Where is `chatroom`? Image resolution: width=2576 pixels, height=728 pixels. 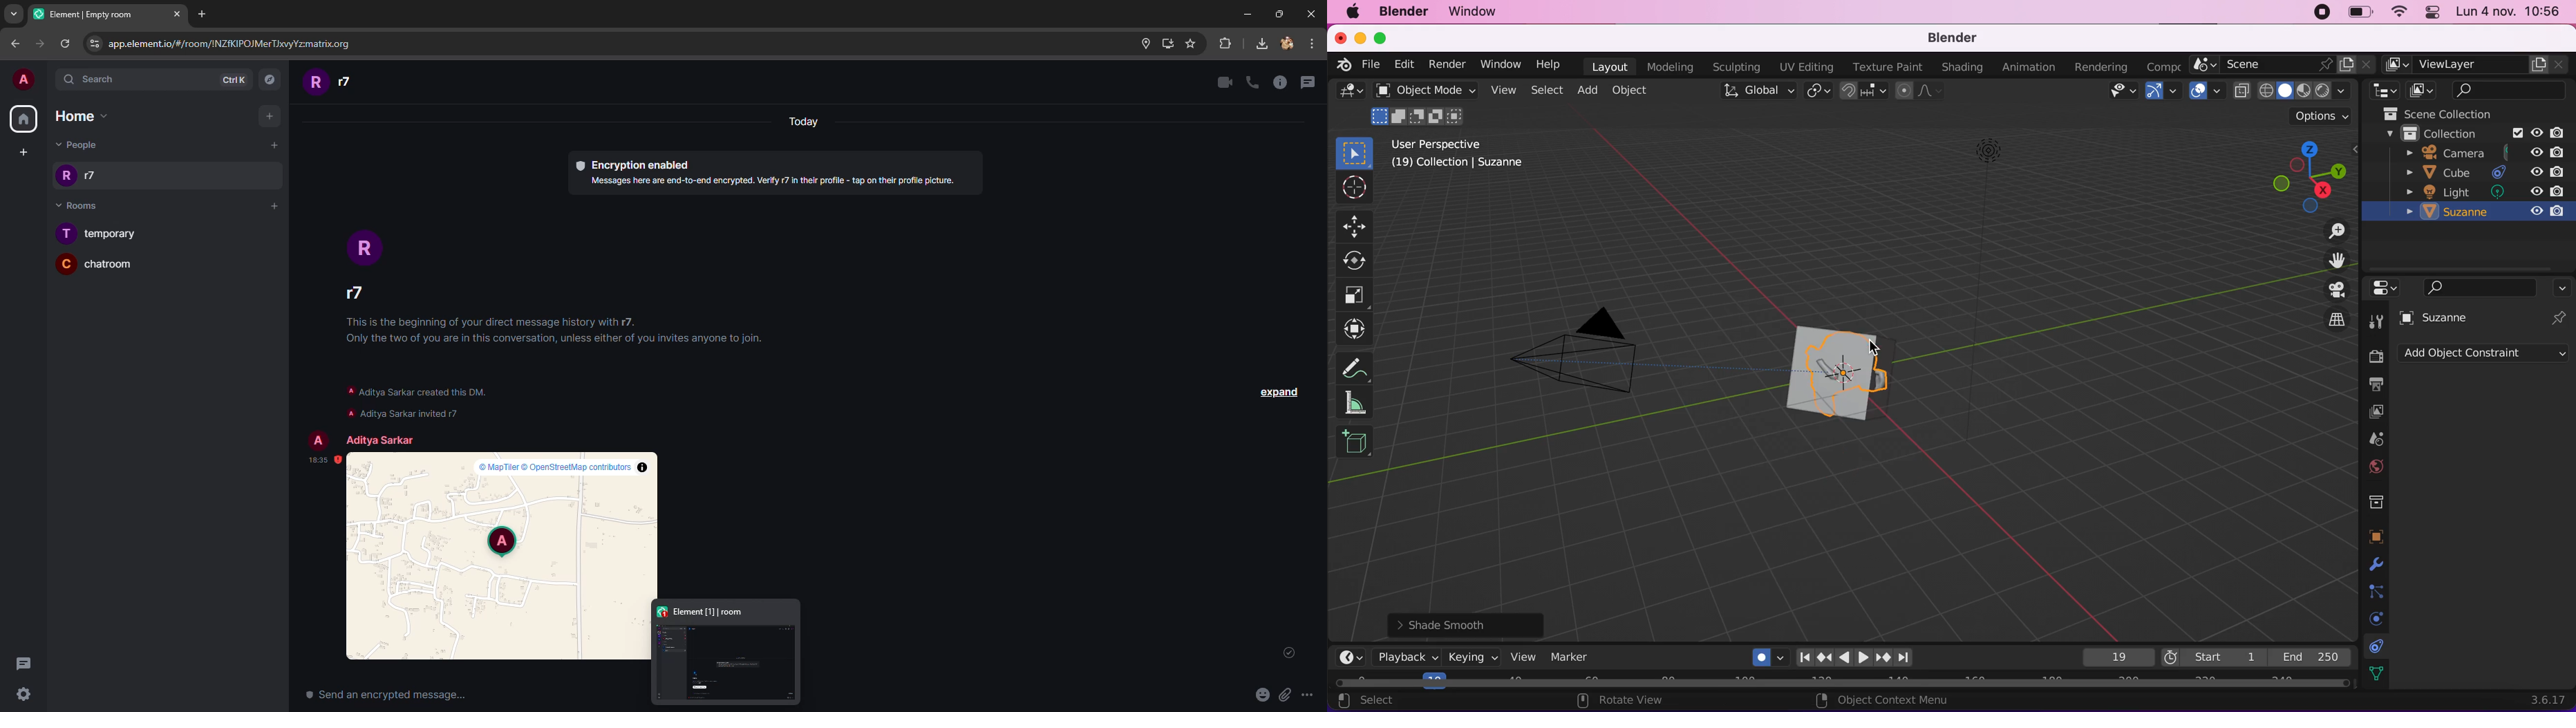
chatroom is located at coordinates (104, 268).